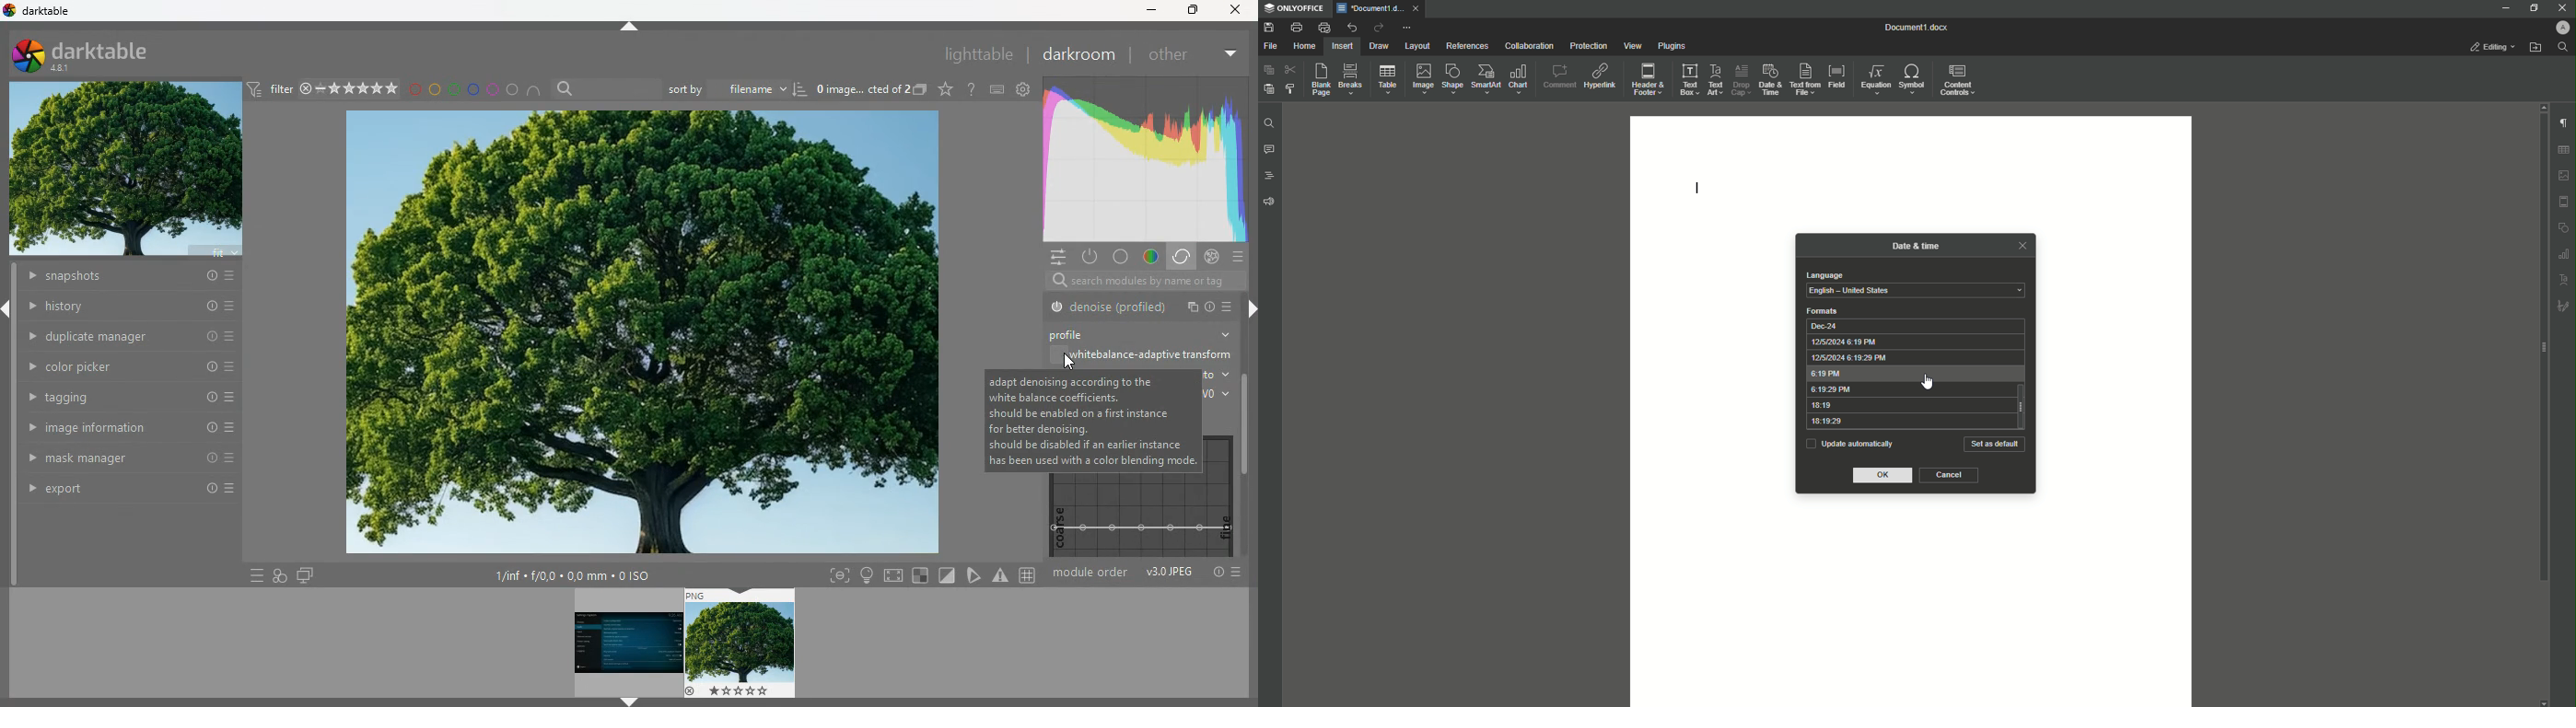 This screenshot has height=728, width=2576. I want to click on color, so click(1151, 258).